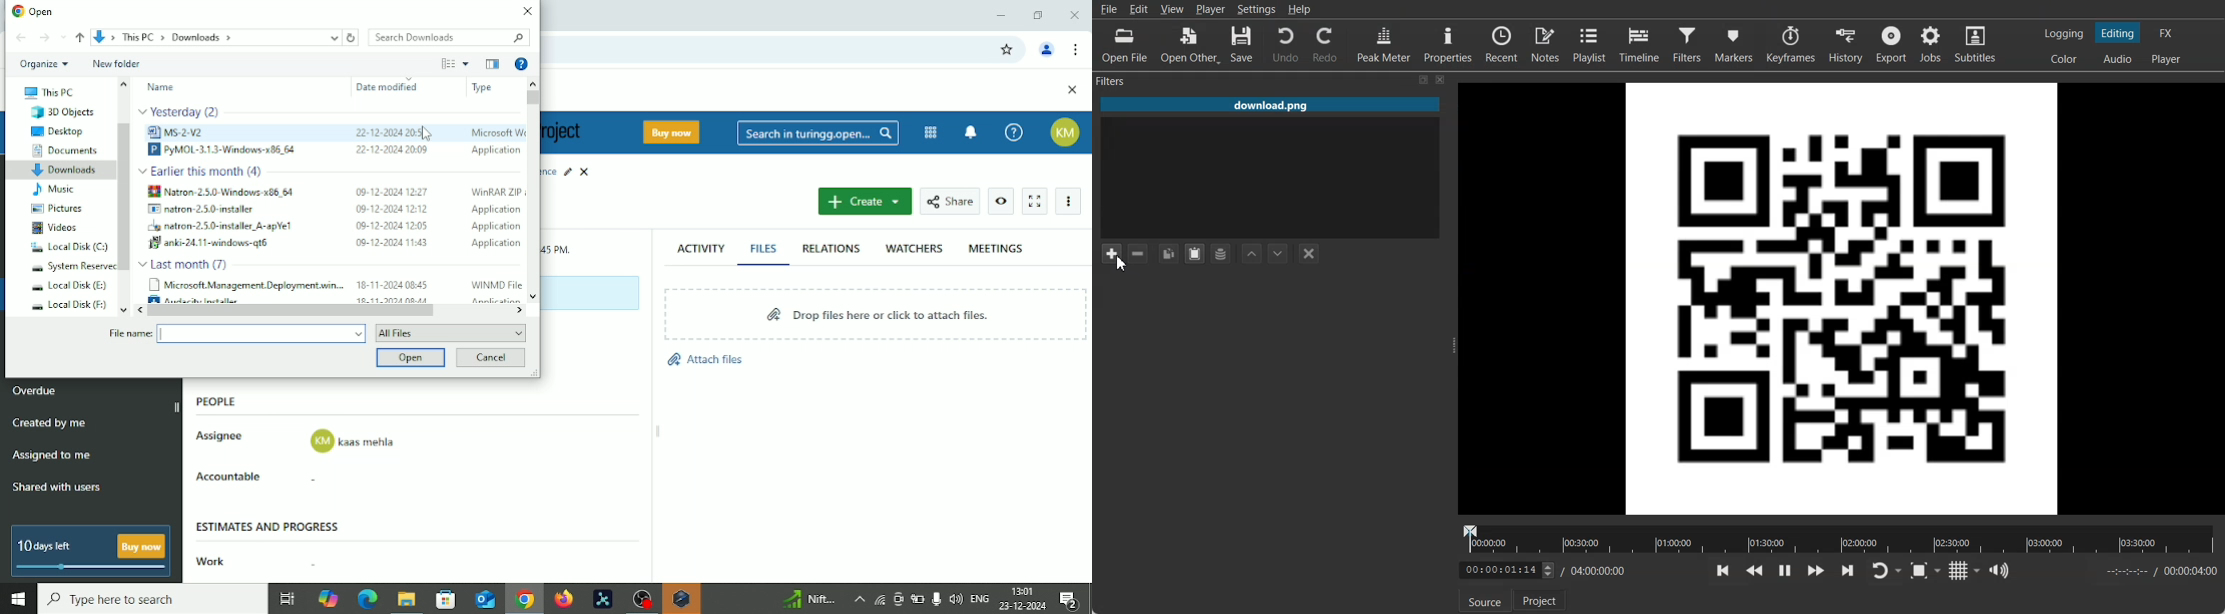 This screenshot has width=2240, height=616. I want to click on Subtitles, so click(1977, 44).